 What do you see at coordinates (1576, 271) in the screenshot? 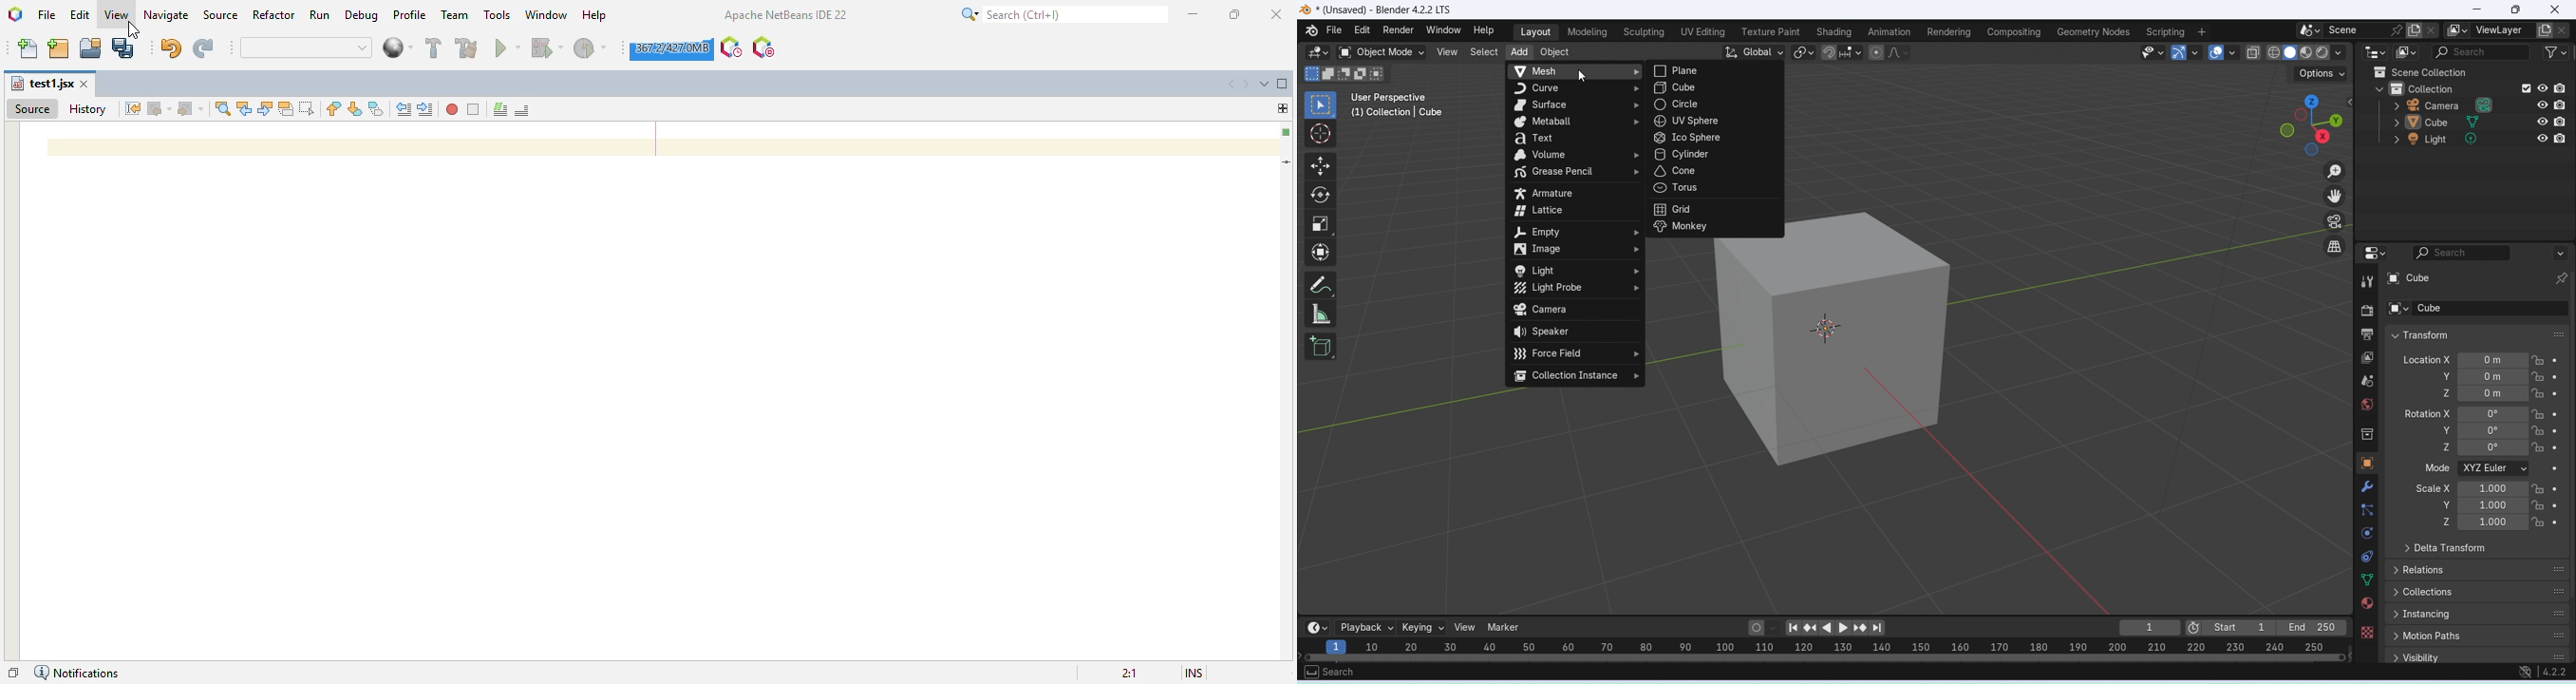
I see `light` at bounding box center [1576, 271].